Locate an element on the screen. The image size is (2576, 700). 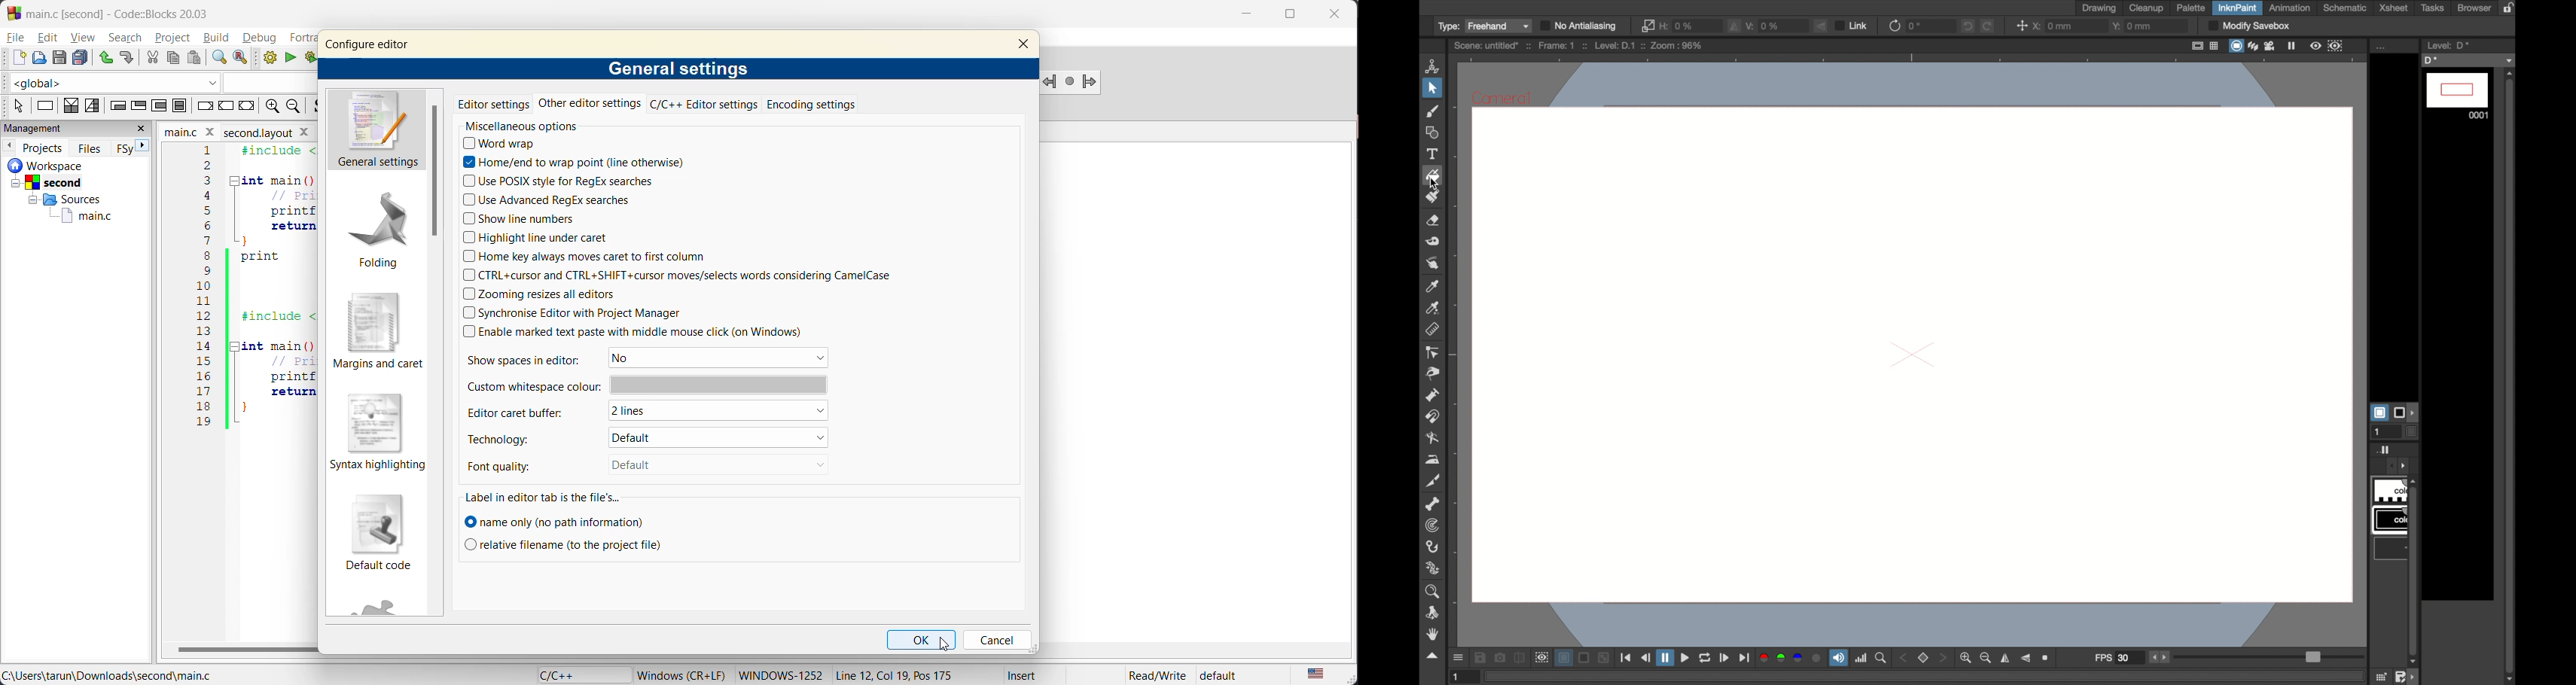
open is located at coordinates (38, 58).